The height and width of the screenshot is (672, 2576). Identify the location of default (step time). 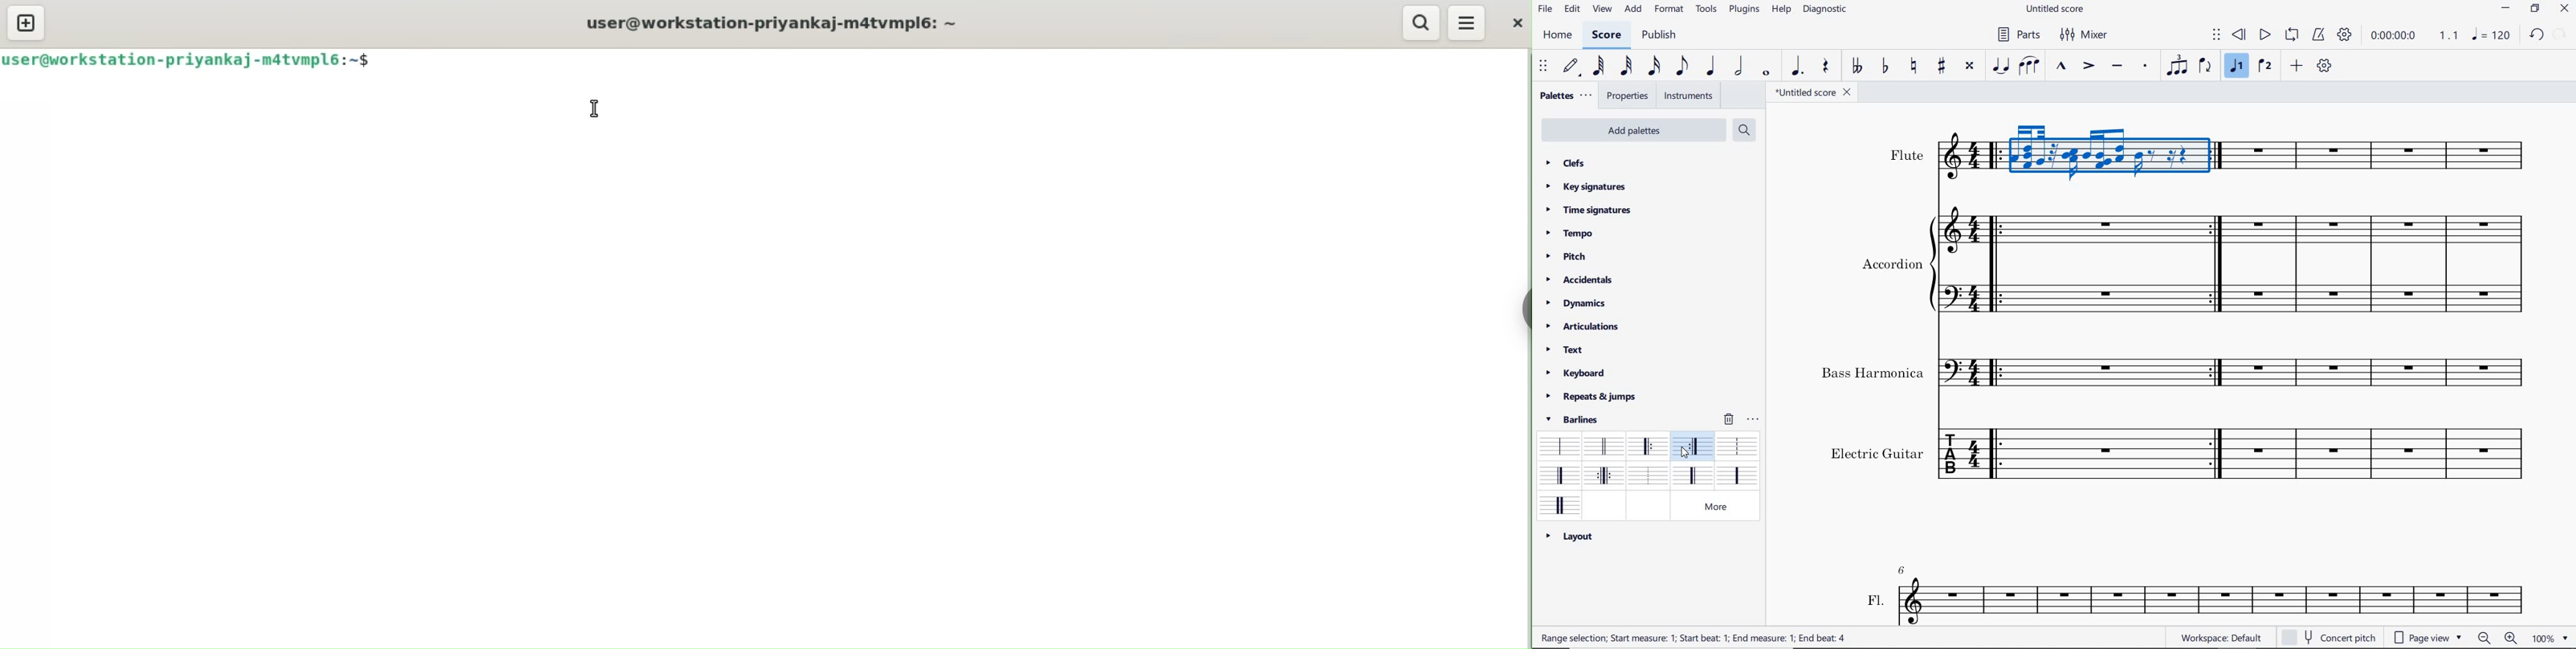
(1573, 67).